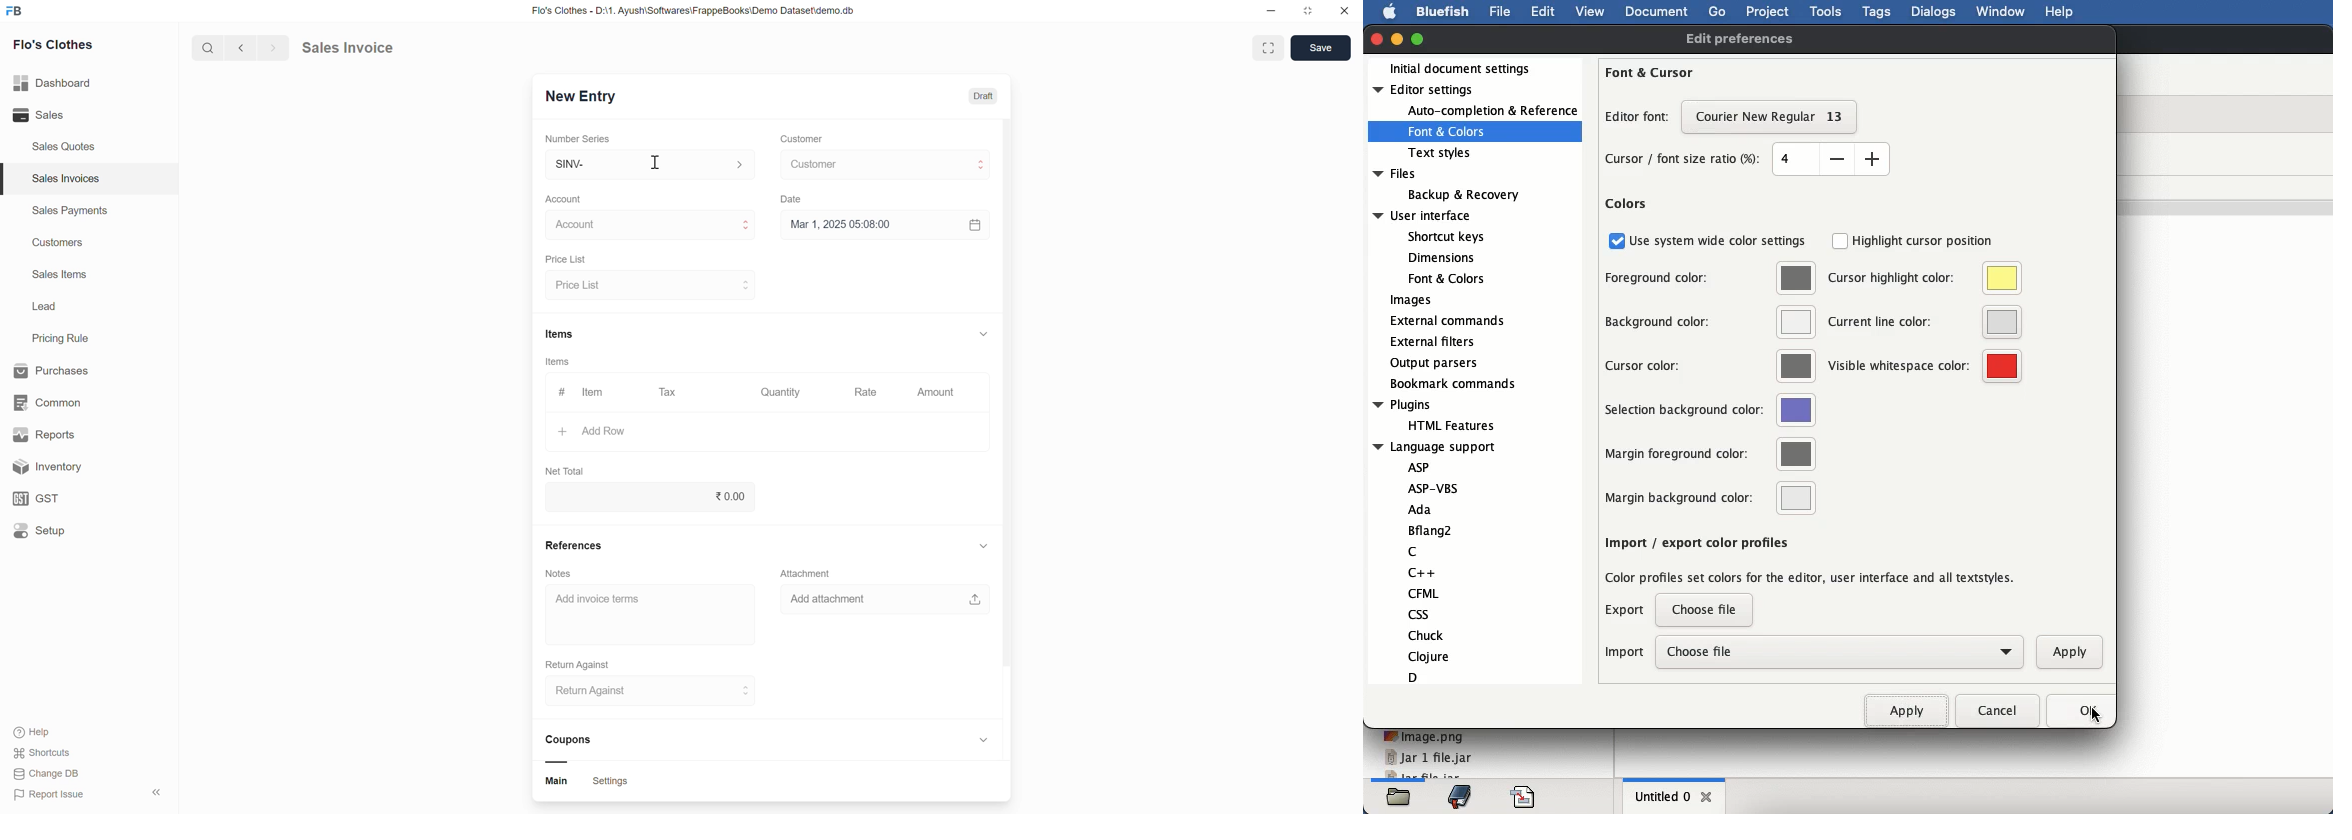  Describe the element at coordinates (645, 606) in the screenshot. I see `Add invoice term input box` at that location.